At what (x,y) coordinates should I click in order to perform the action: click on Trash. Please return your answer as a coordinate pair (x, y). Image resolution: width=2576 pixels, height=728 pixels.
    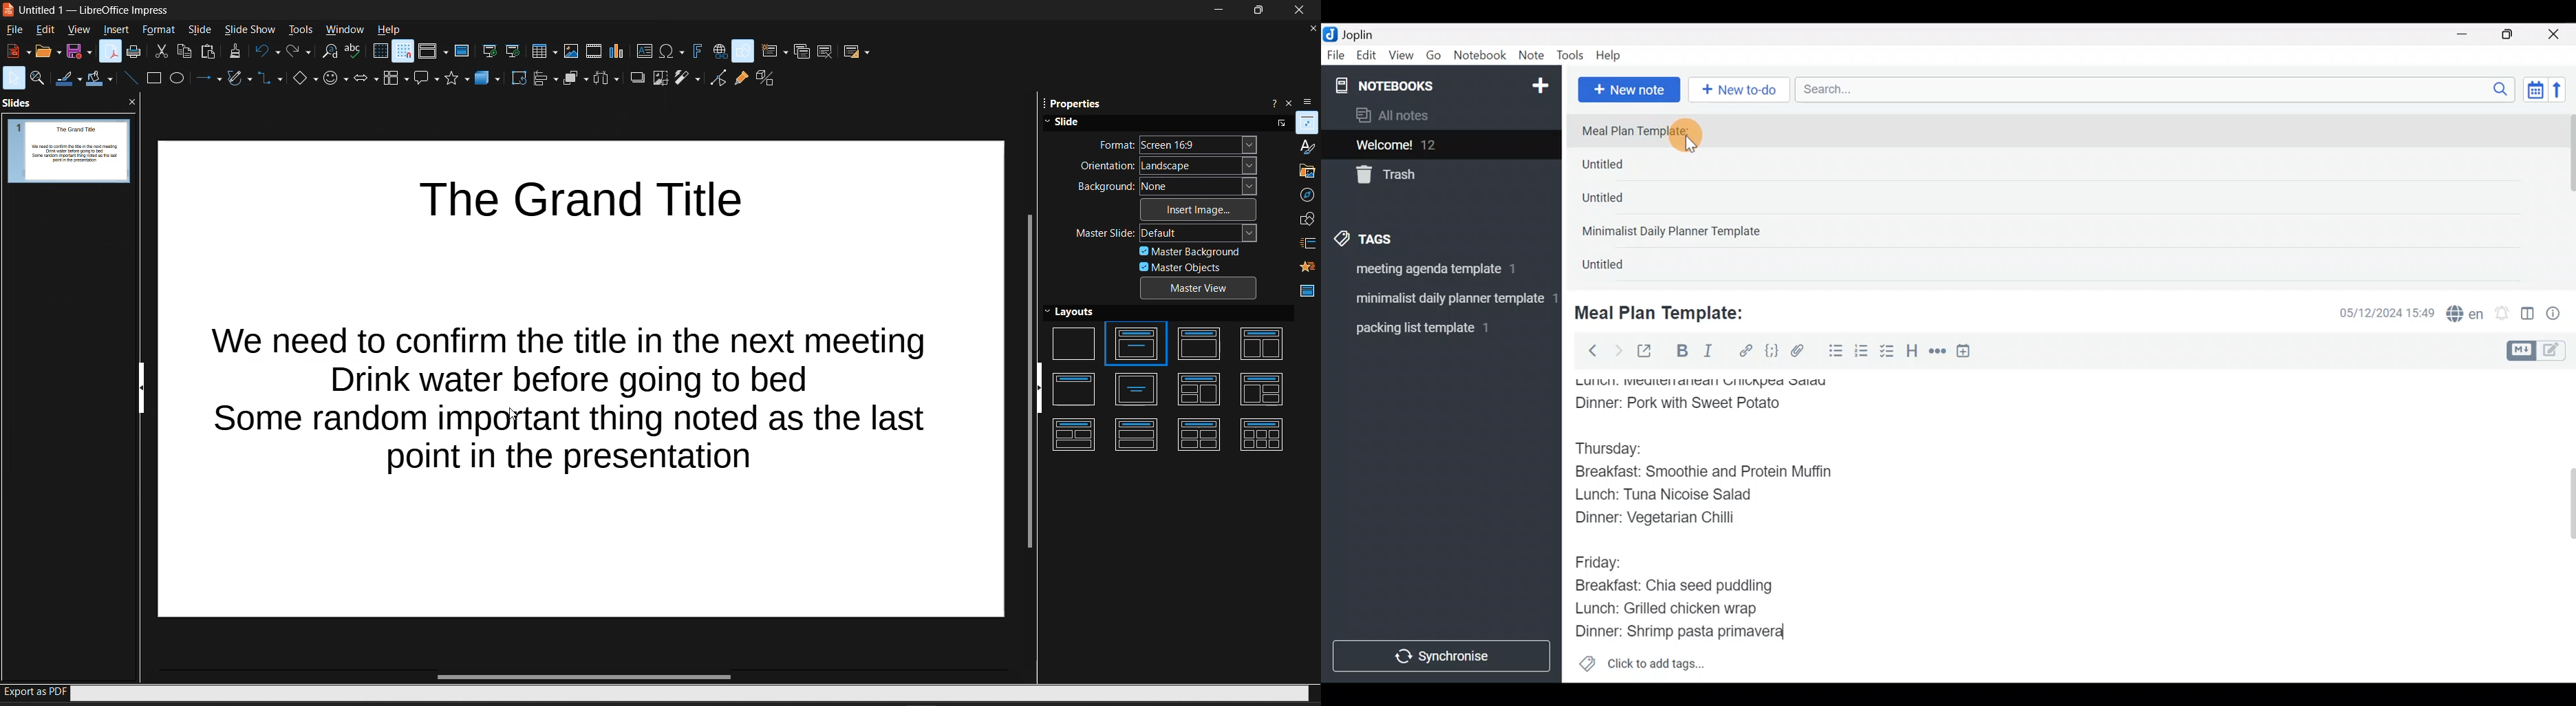
    Looking at the image, I should click on (1433, 176).